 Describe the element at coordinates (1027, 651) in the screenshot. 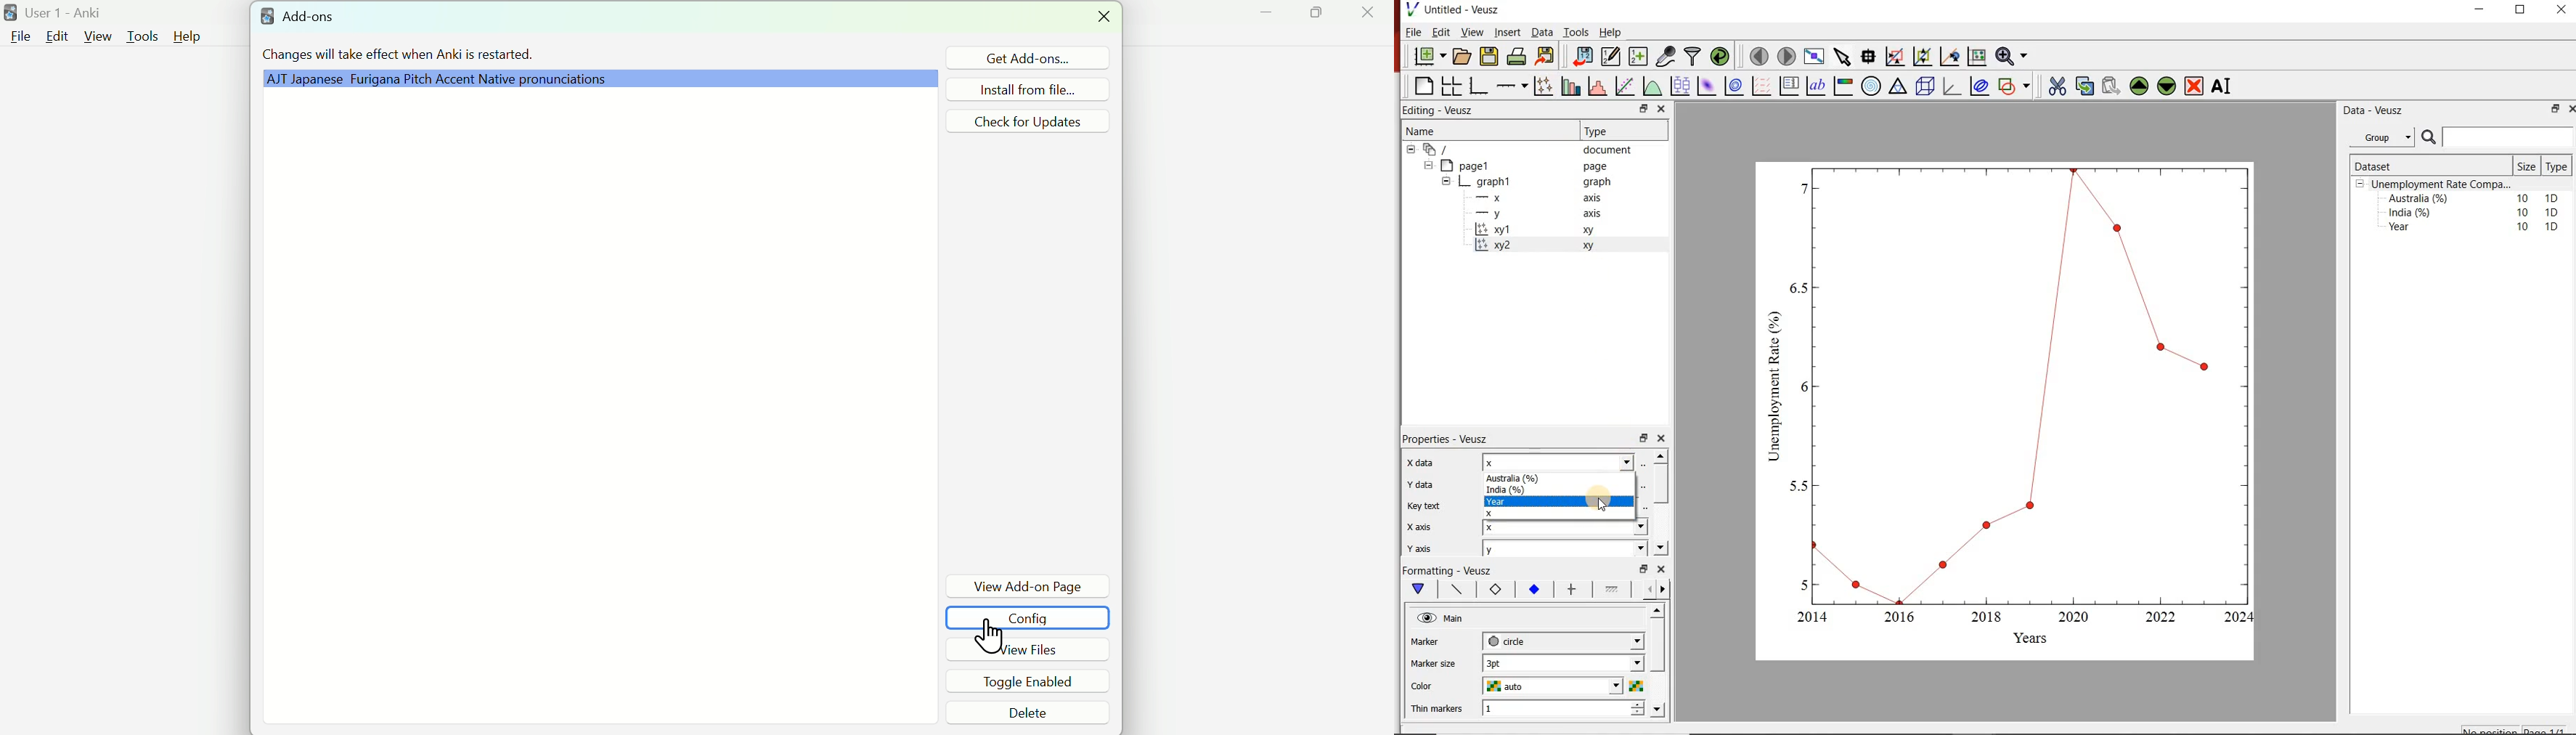

I see `View Files` at that location.